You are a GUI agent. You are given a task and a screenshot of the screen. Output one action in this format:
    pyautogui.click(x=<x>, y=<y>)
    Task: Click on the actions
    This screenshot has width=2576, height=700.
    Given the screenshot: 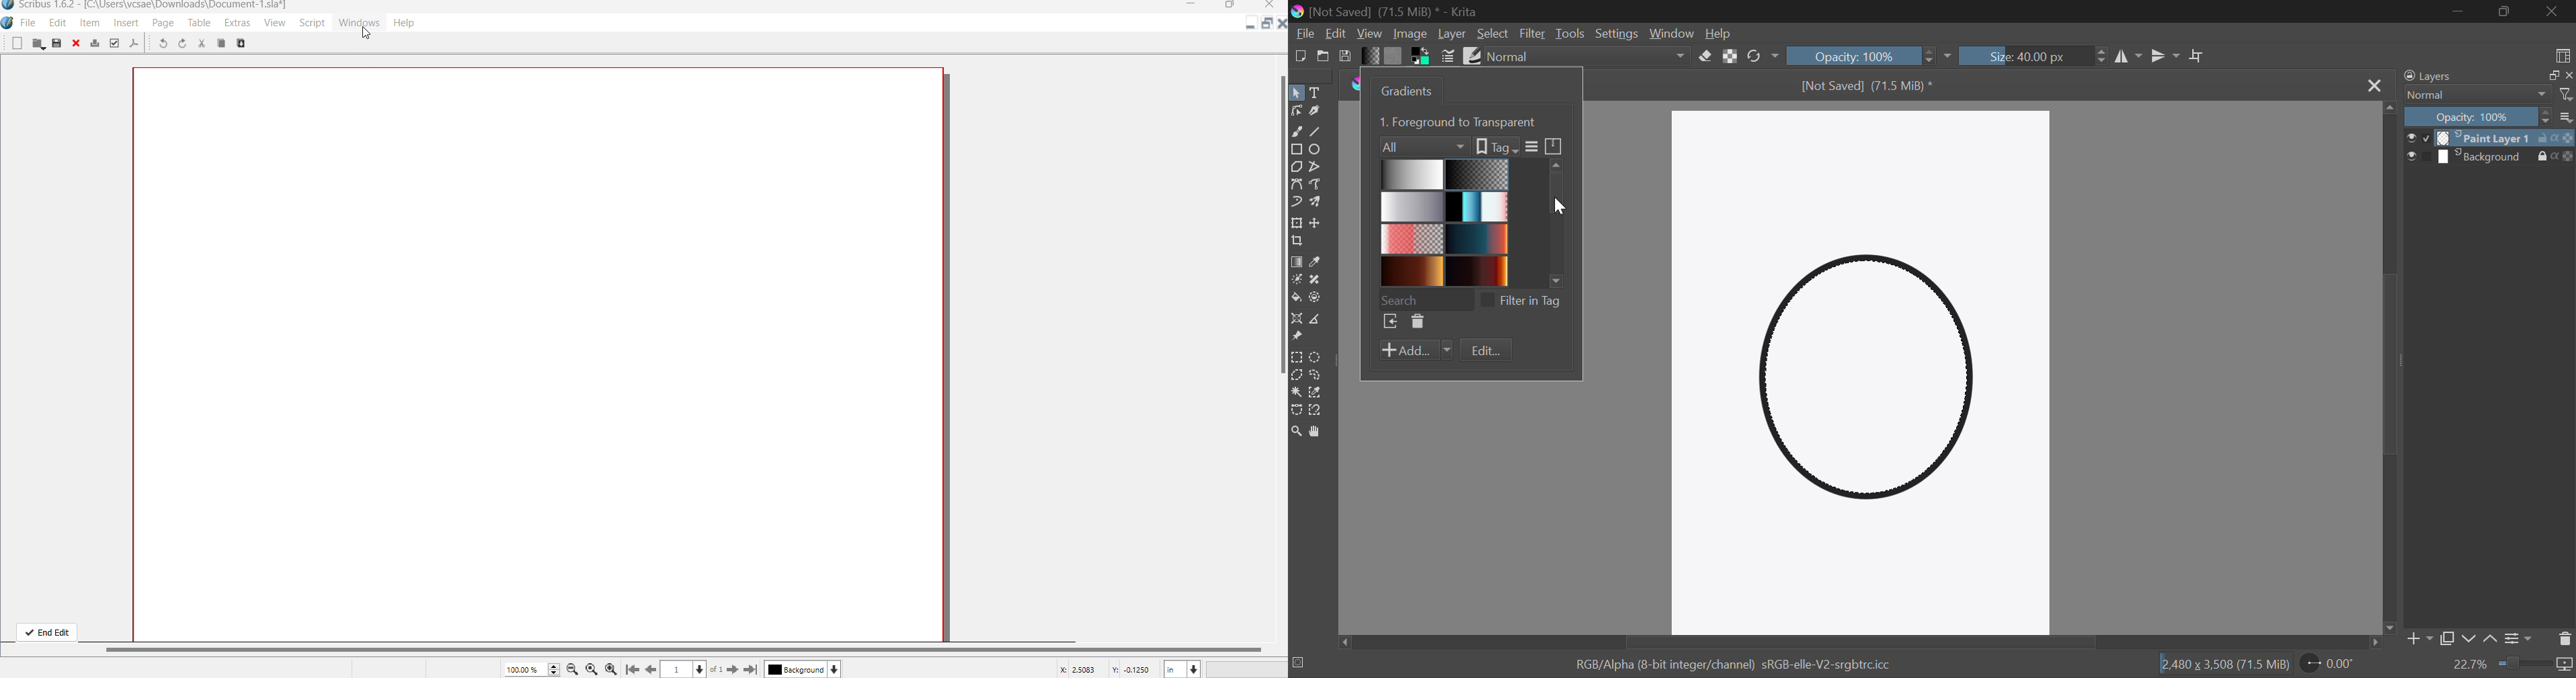 What is the action you would take?
    pyautogui.click(x=2555, y=156)
    